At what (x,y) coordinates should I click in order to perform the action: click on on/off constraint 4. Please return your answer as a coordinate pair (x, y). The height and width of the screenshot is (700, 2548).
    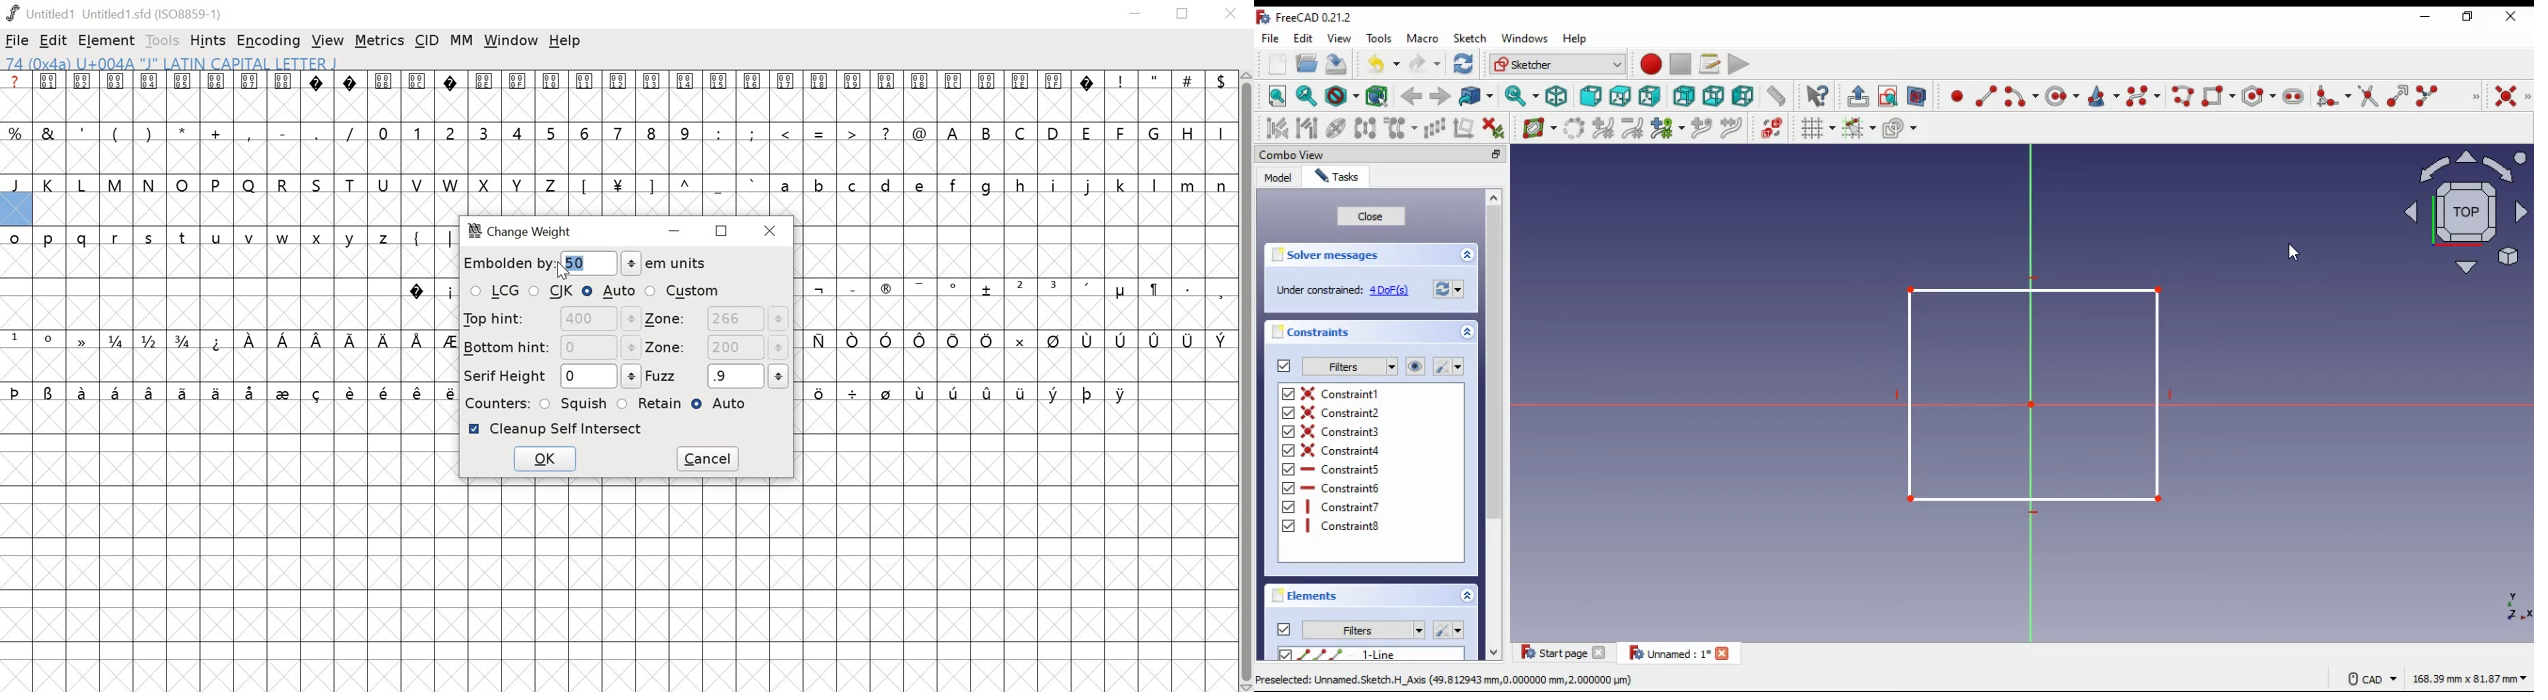
    Looking at the image, I should click on (1345, 449).